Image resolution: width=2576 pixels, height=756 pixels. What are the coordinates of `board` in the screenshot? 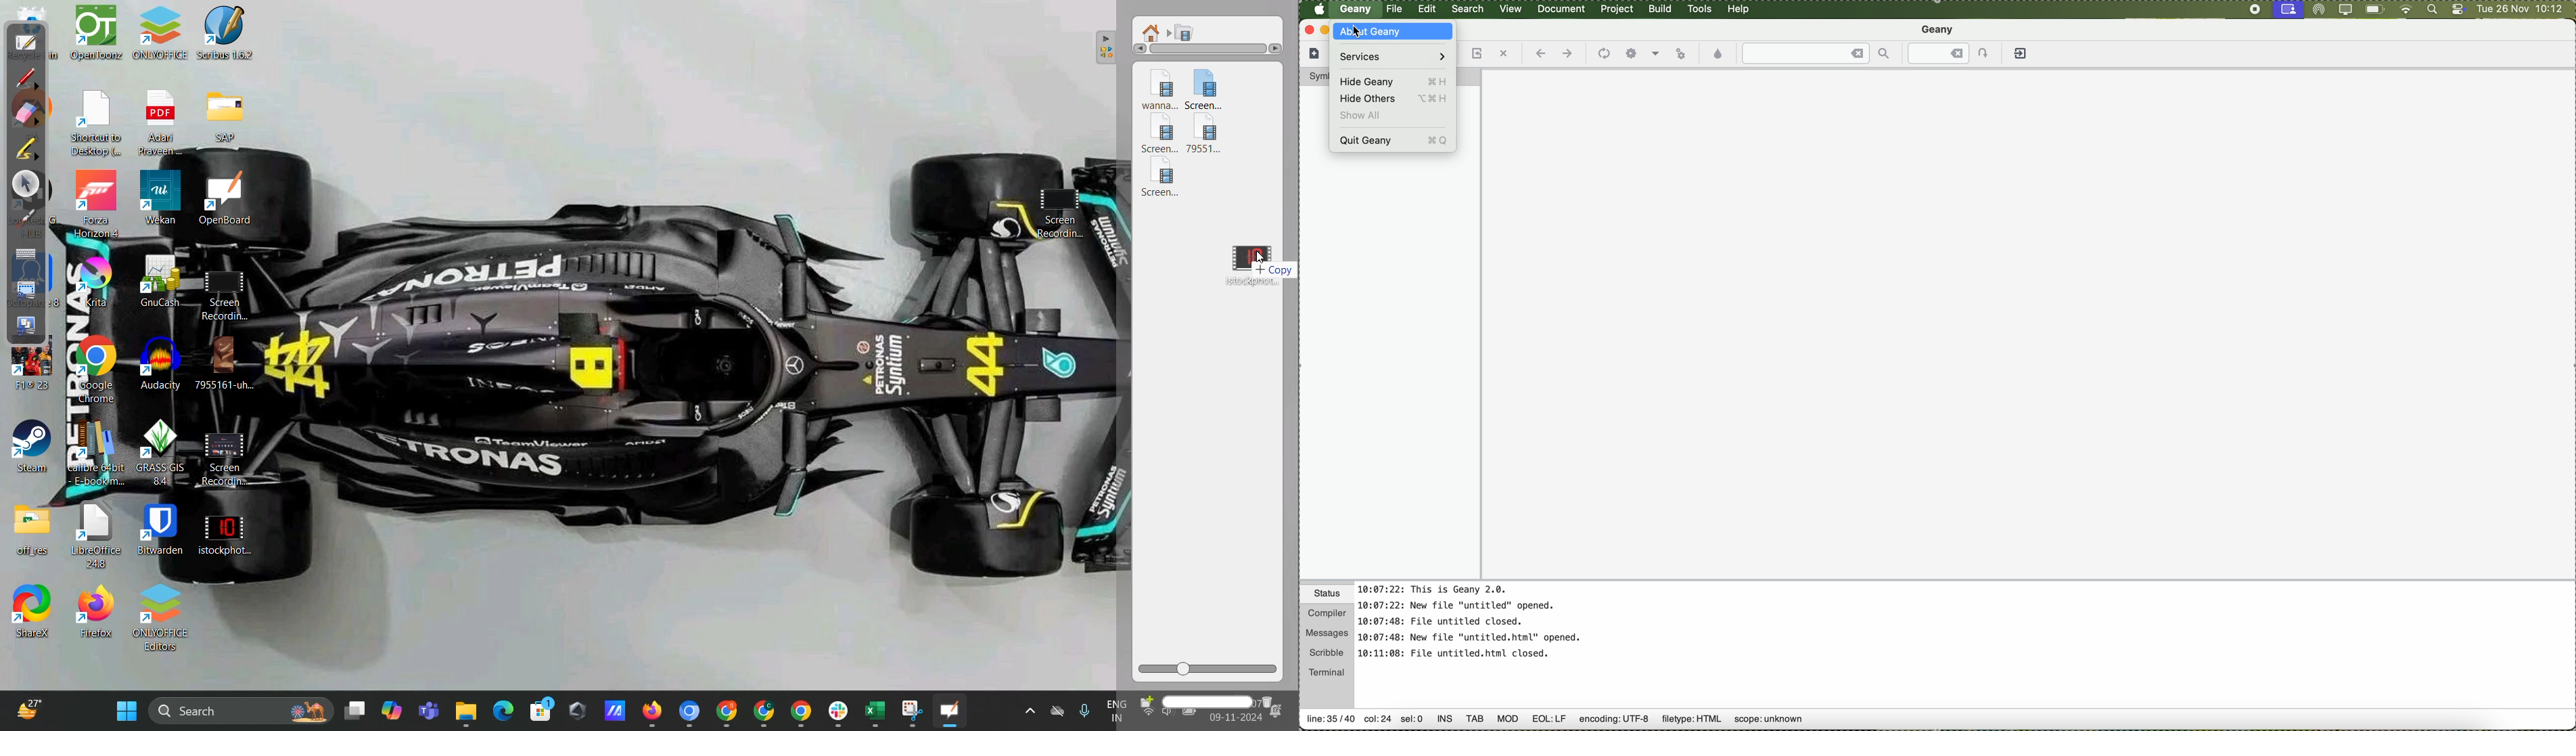 It's located at (26, 45).